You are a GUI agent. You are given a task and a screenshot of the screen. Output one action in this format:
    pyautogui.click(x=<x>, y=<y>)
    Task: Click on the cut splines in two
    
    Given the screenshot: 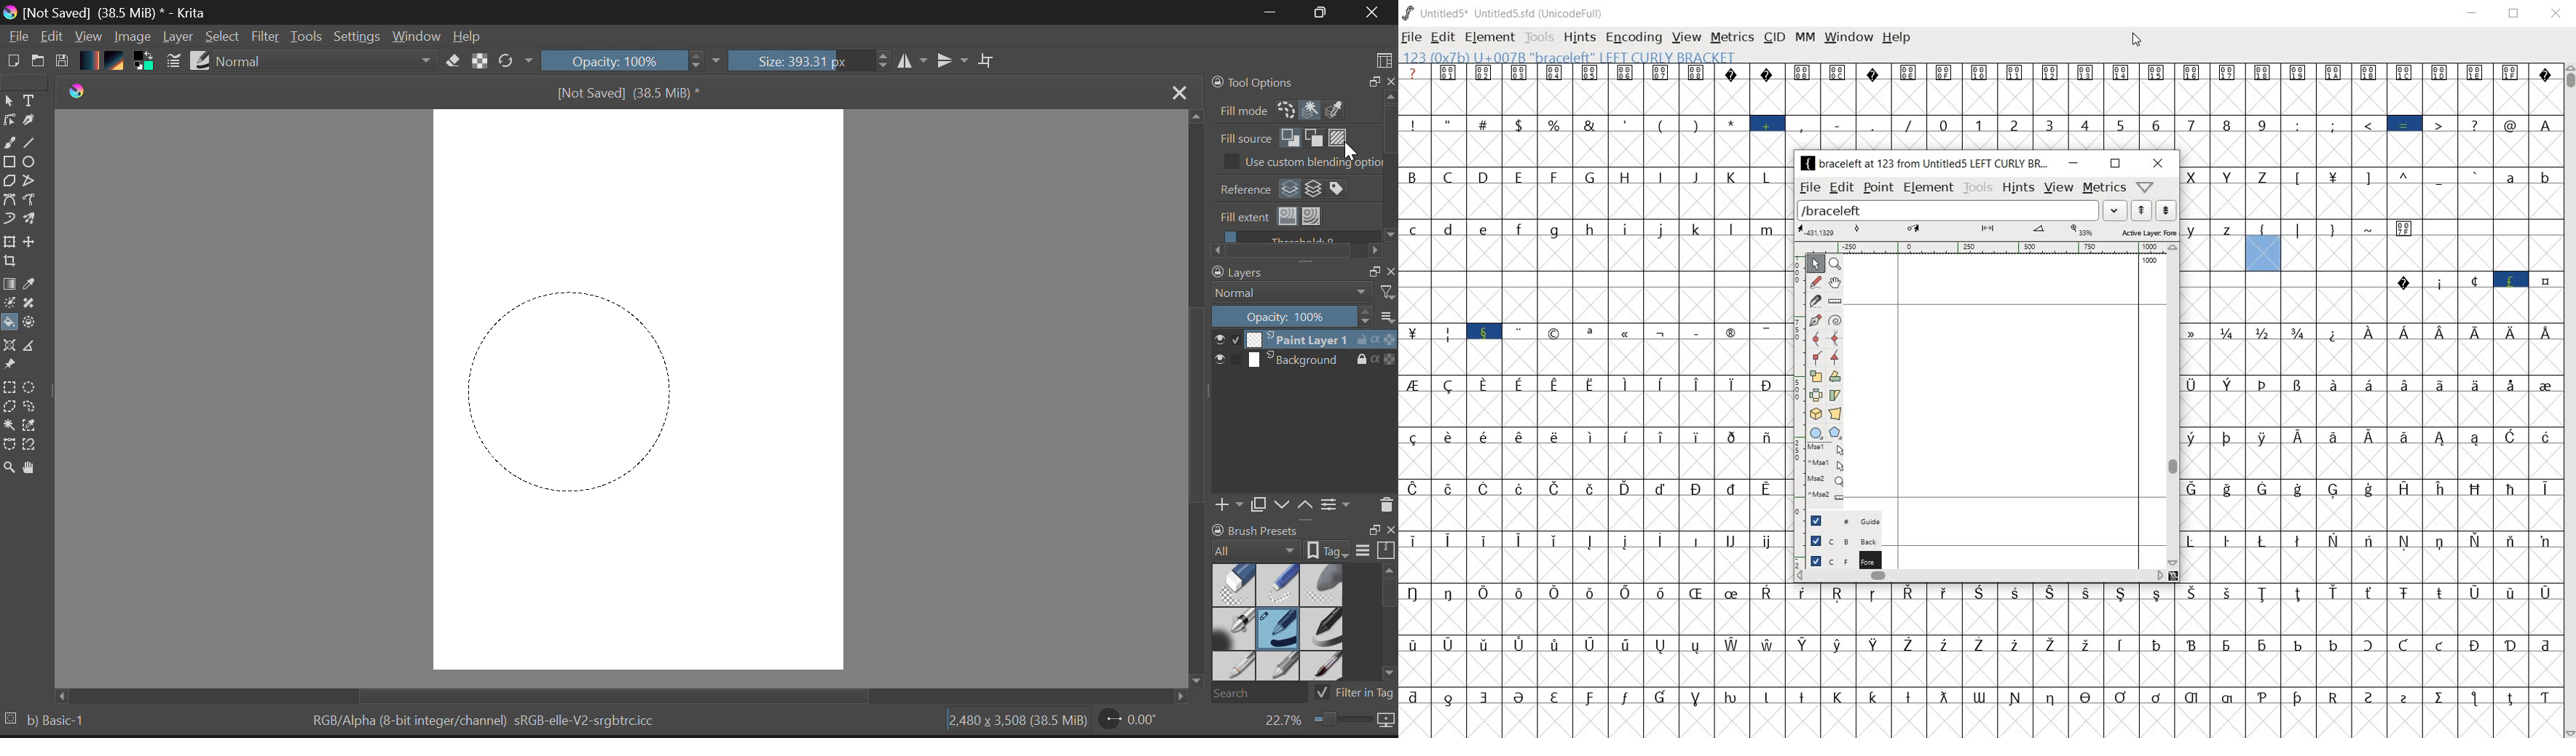 What is the action you would take?
    pyautogui.click(x=1813, y=300)
    